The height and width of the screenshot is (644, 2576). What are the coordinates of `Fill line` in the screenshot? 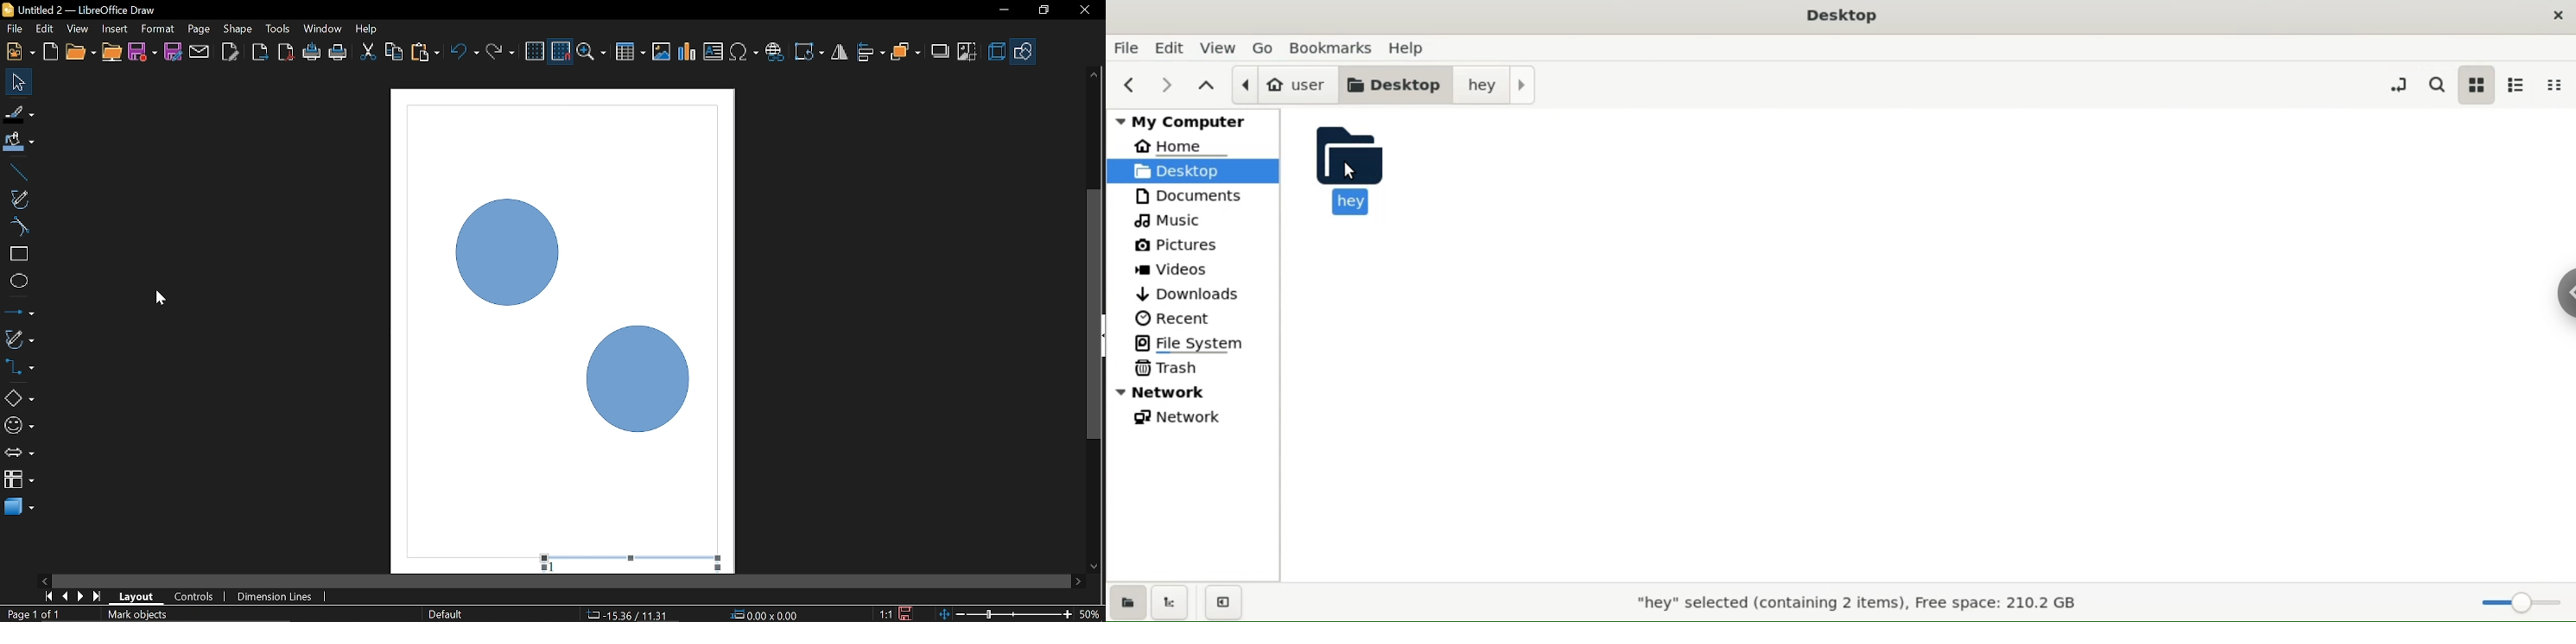 It's located at (19, 114).